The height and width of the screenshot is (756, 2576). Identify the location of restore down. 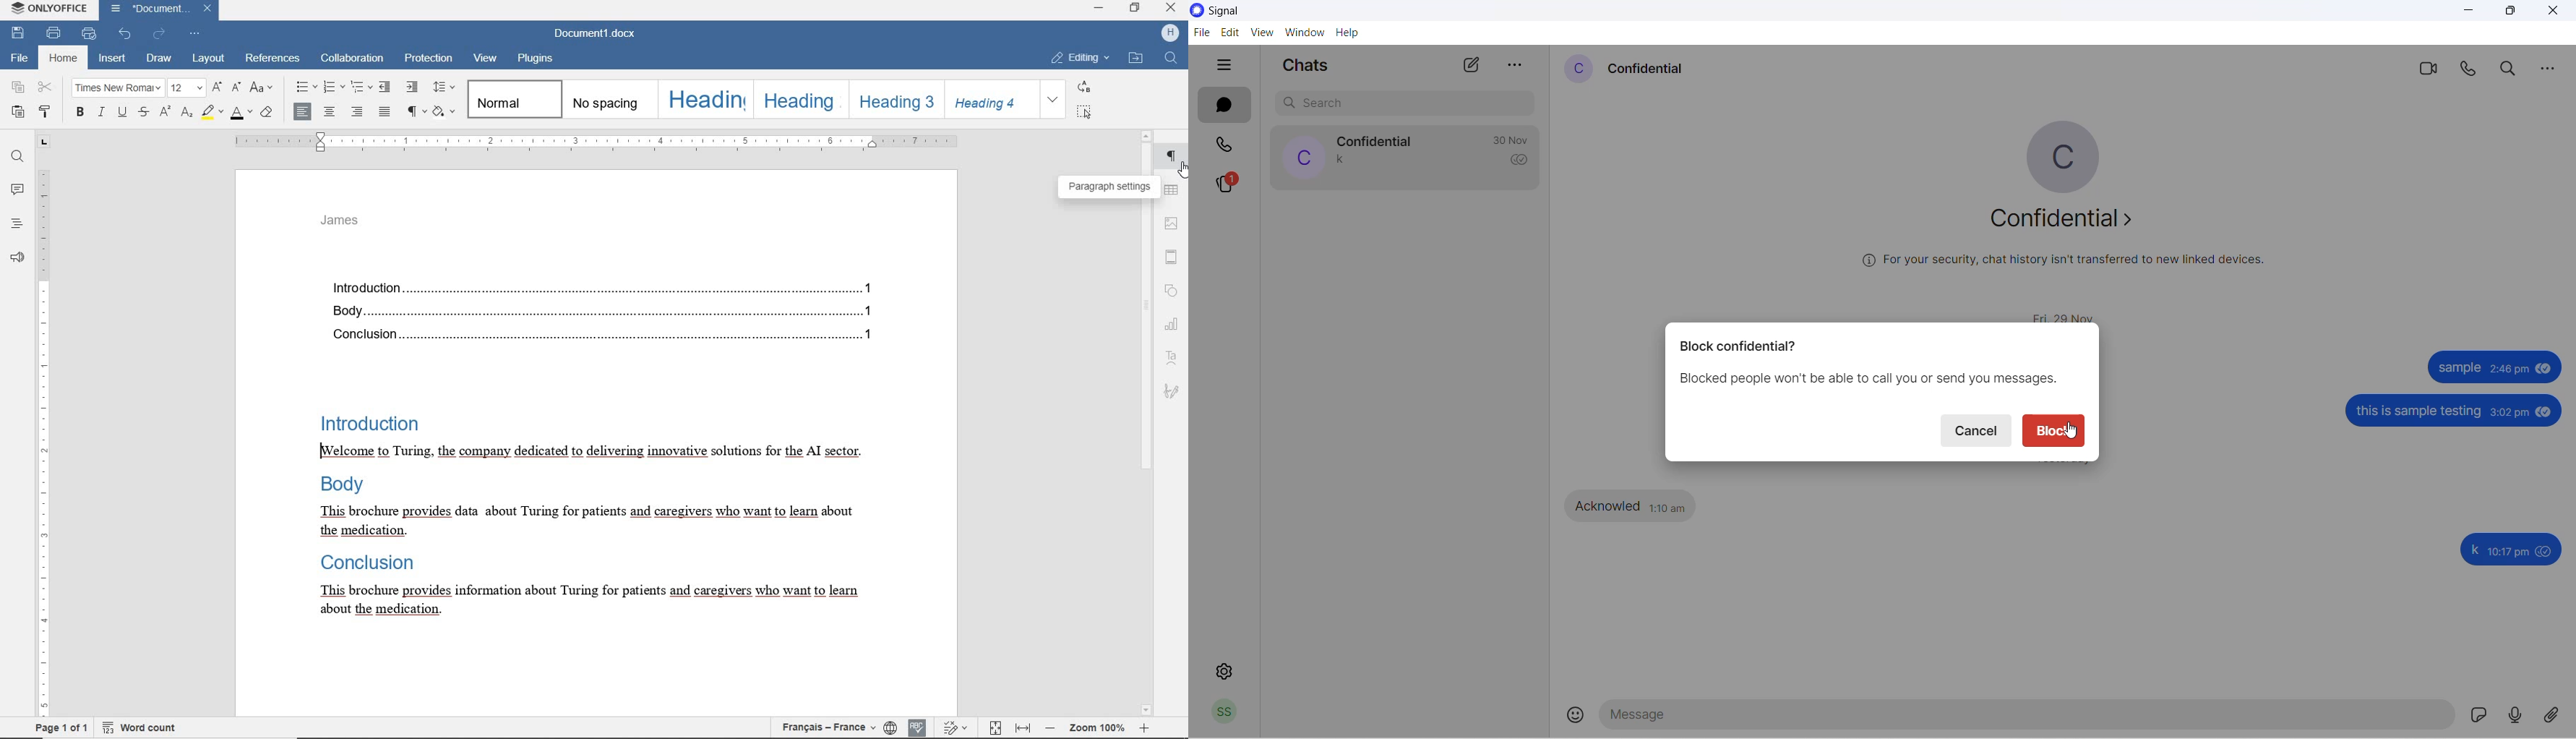
(1137, 9).